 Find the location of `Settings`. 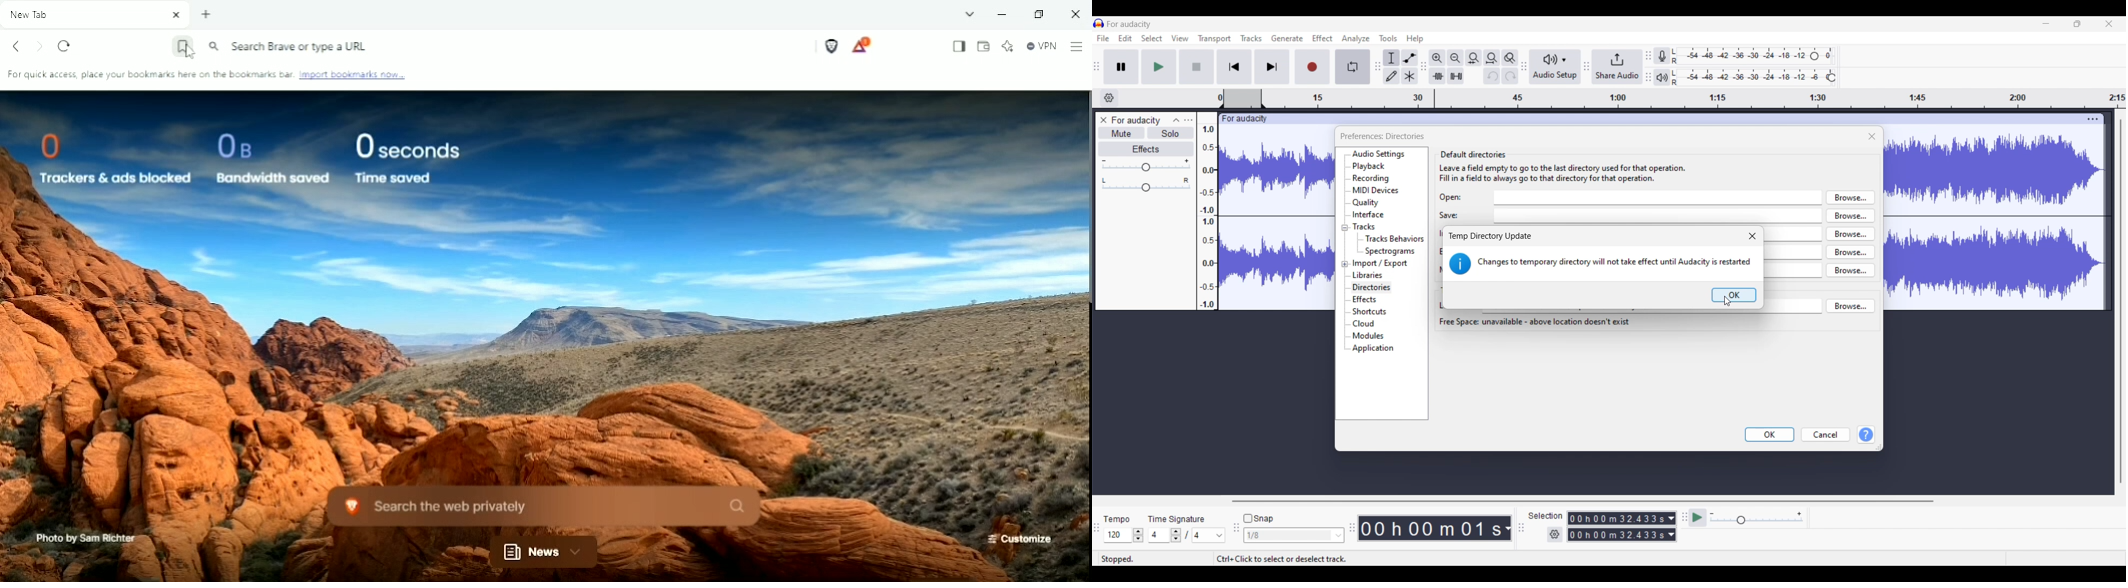

Settings is located at coordinates (1555, 535).